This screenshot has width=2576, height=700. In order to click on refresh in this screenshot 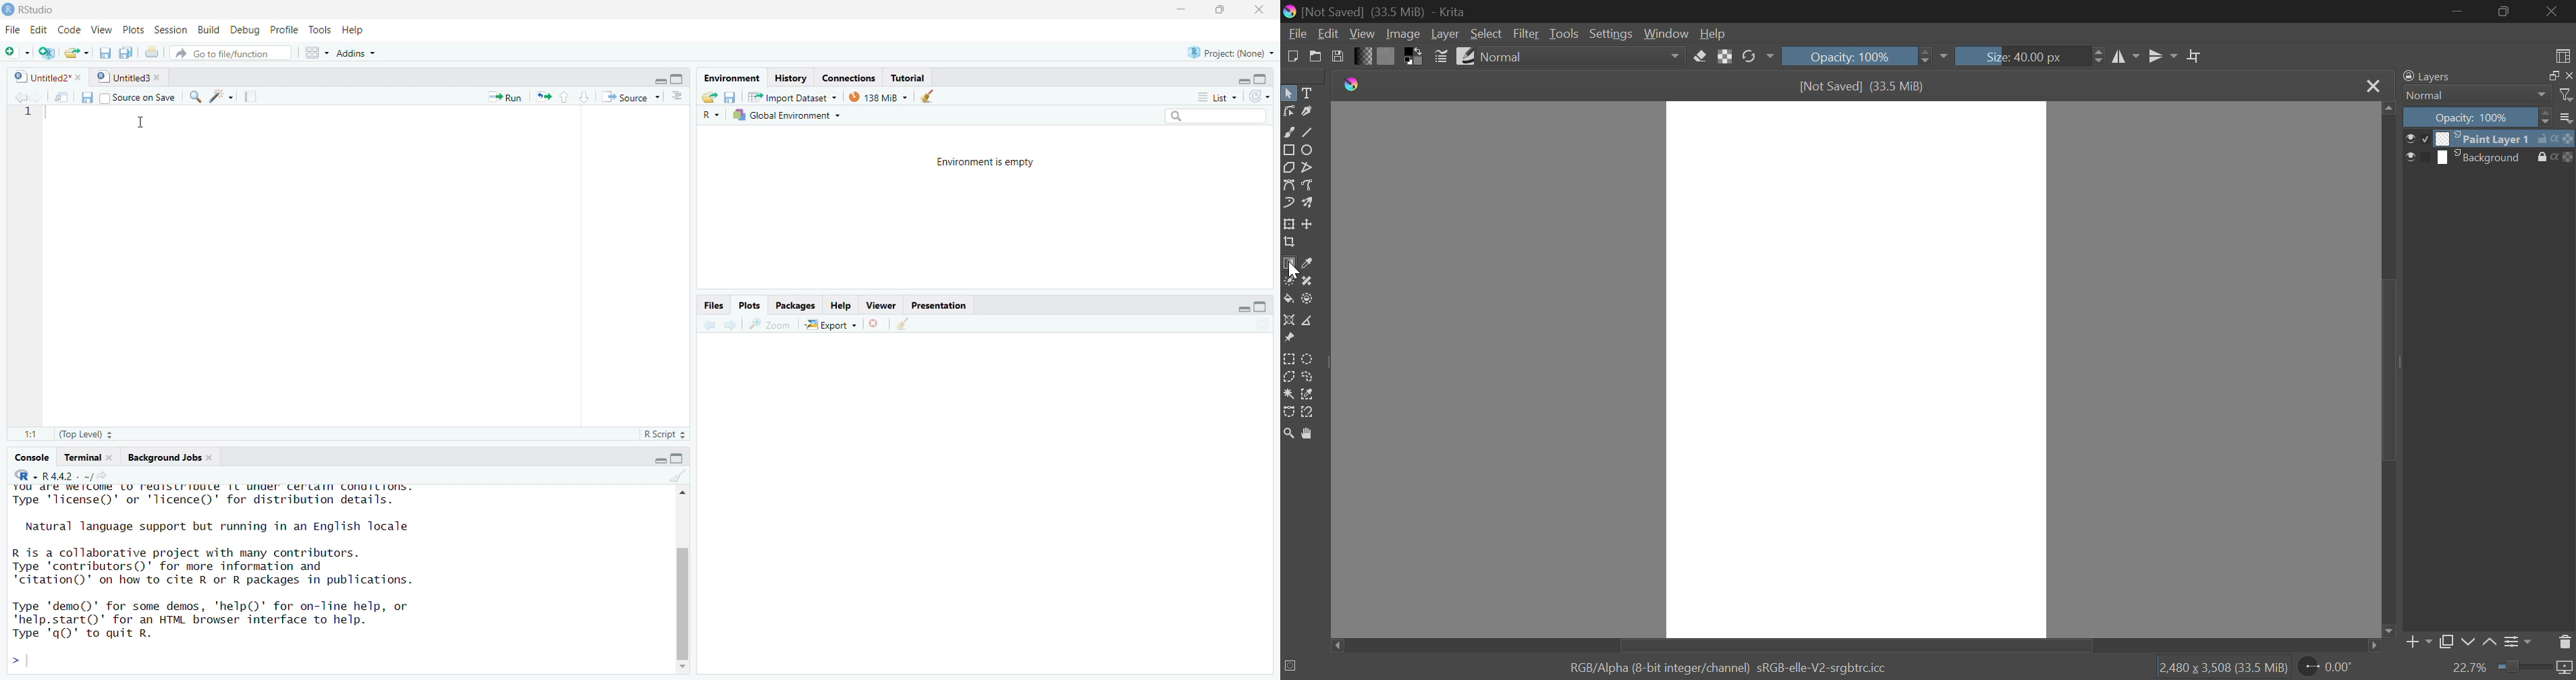, I will do `click(1264, 95)`.